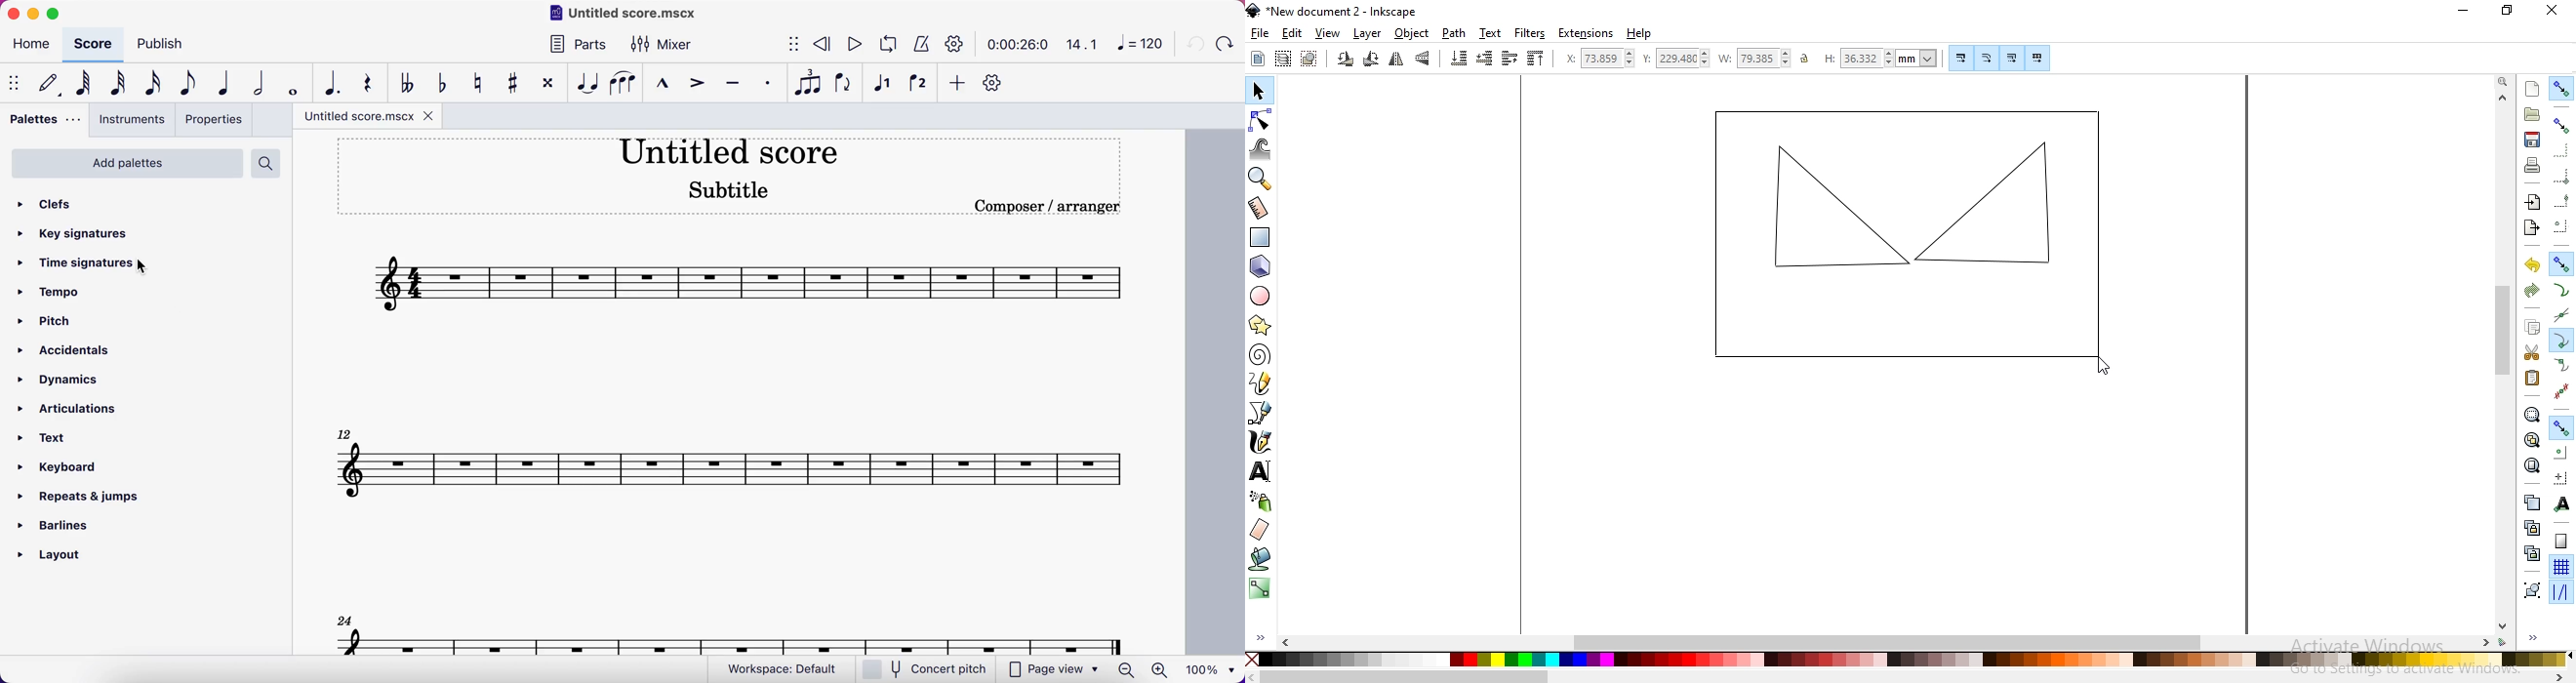 The image size is (2576, 700). I want to click on keyboard, so click(65, 467).